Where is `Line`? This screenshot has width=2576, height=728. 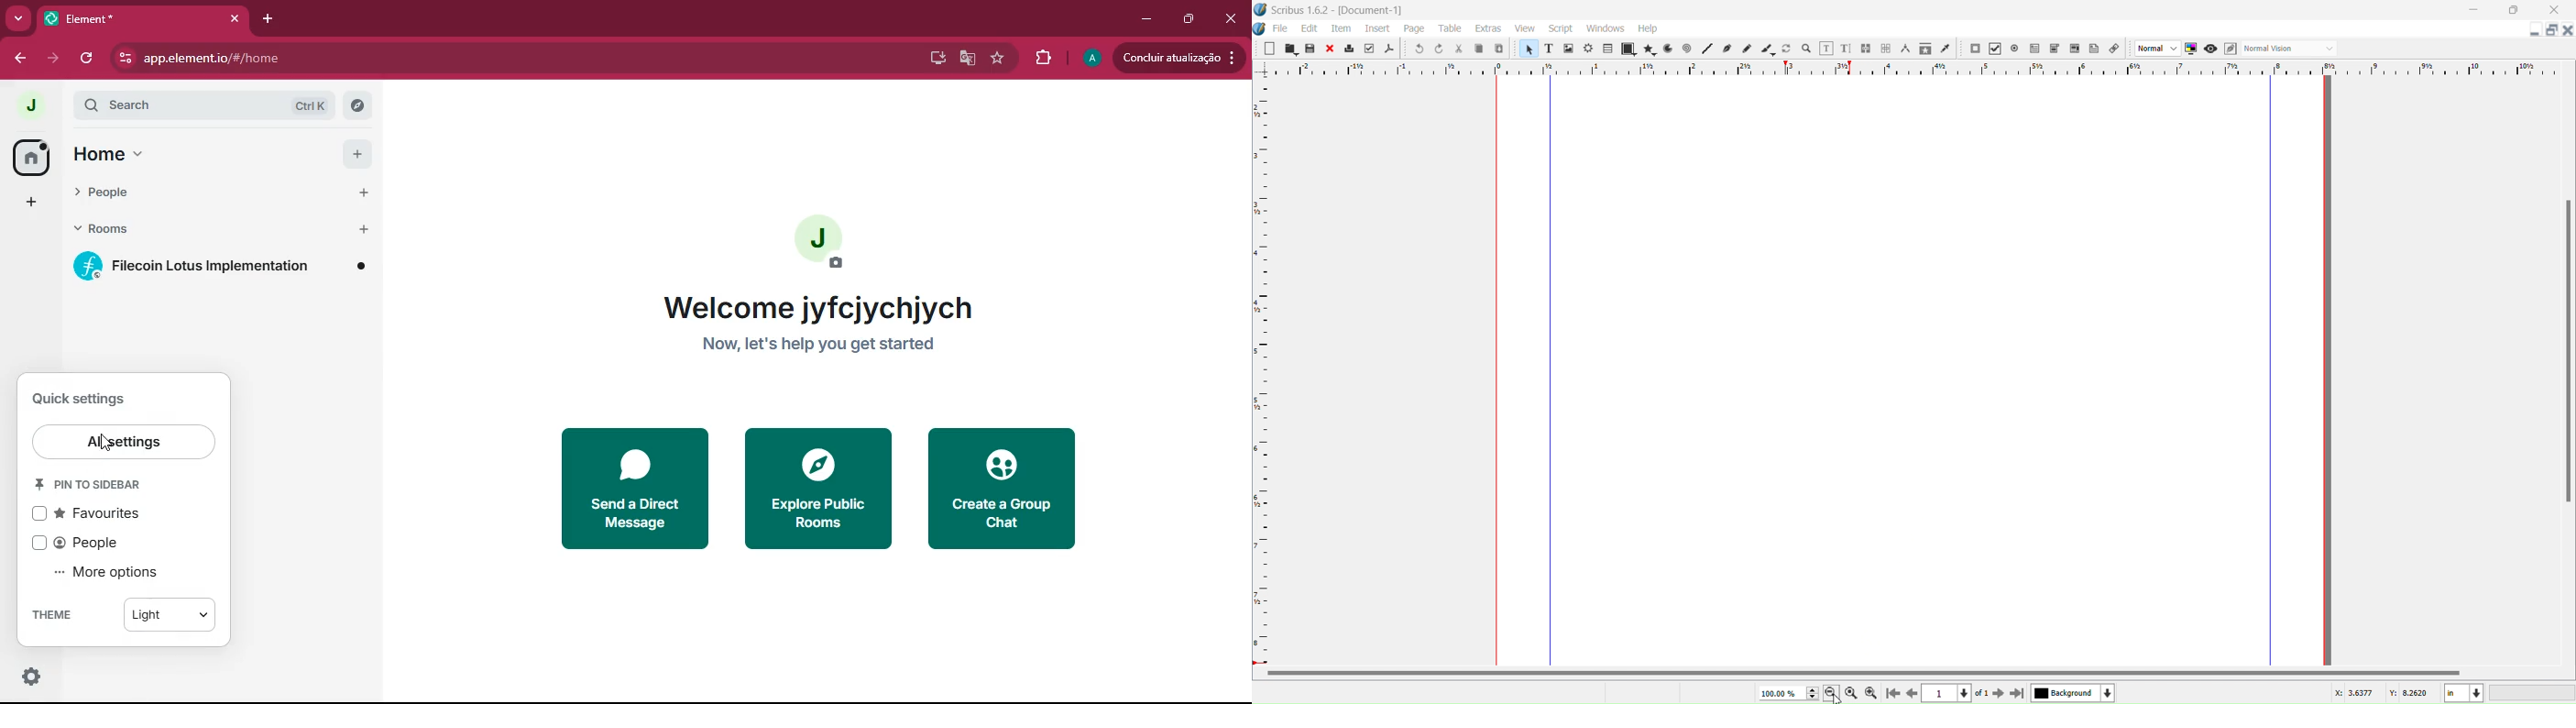 Line is located at coordinates (1707, 48).